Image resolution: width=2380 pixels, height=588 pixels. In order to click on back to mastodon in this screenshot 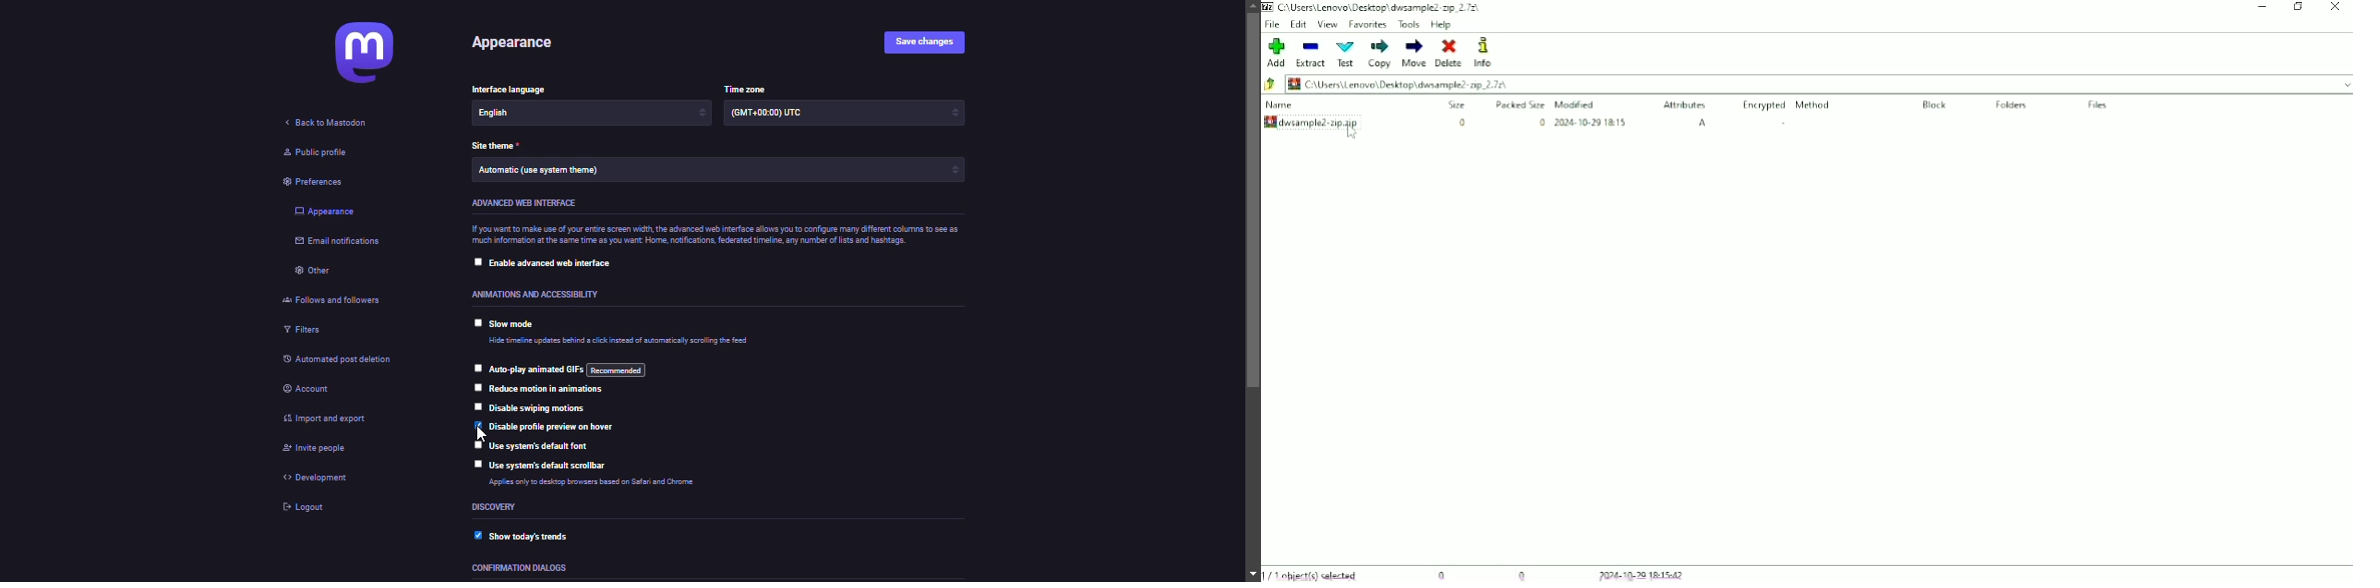, I will do `click(322, 123)`.